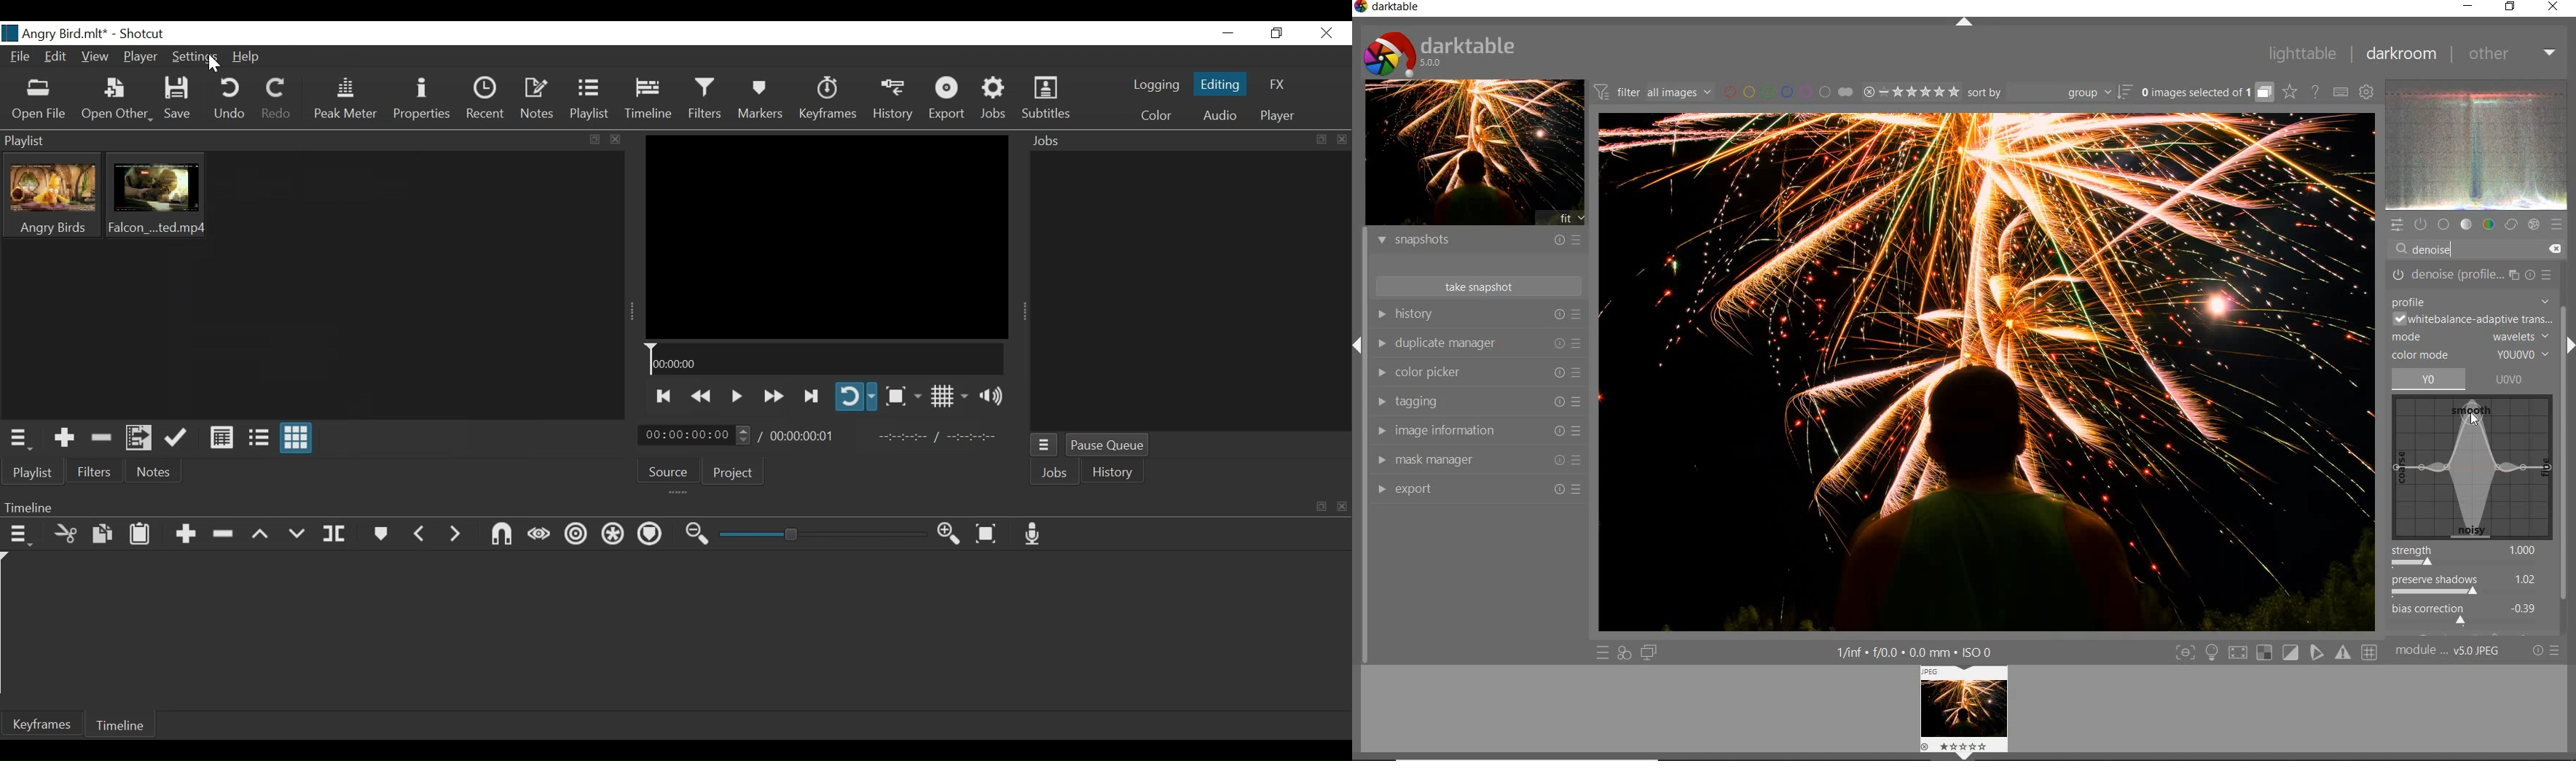  Describe the element at coordinates (705, 101) in the screenshot. I see `Filter` at that location.